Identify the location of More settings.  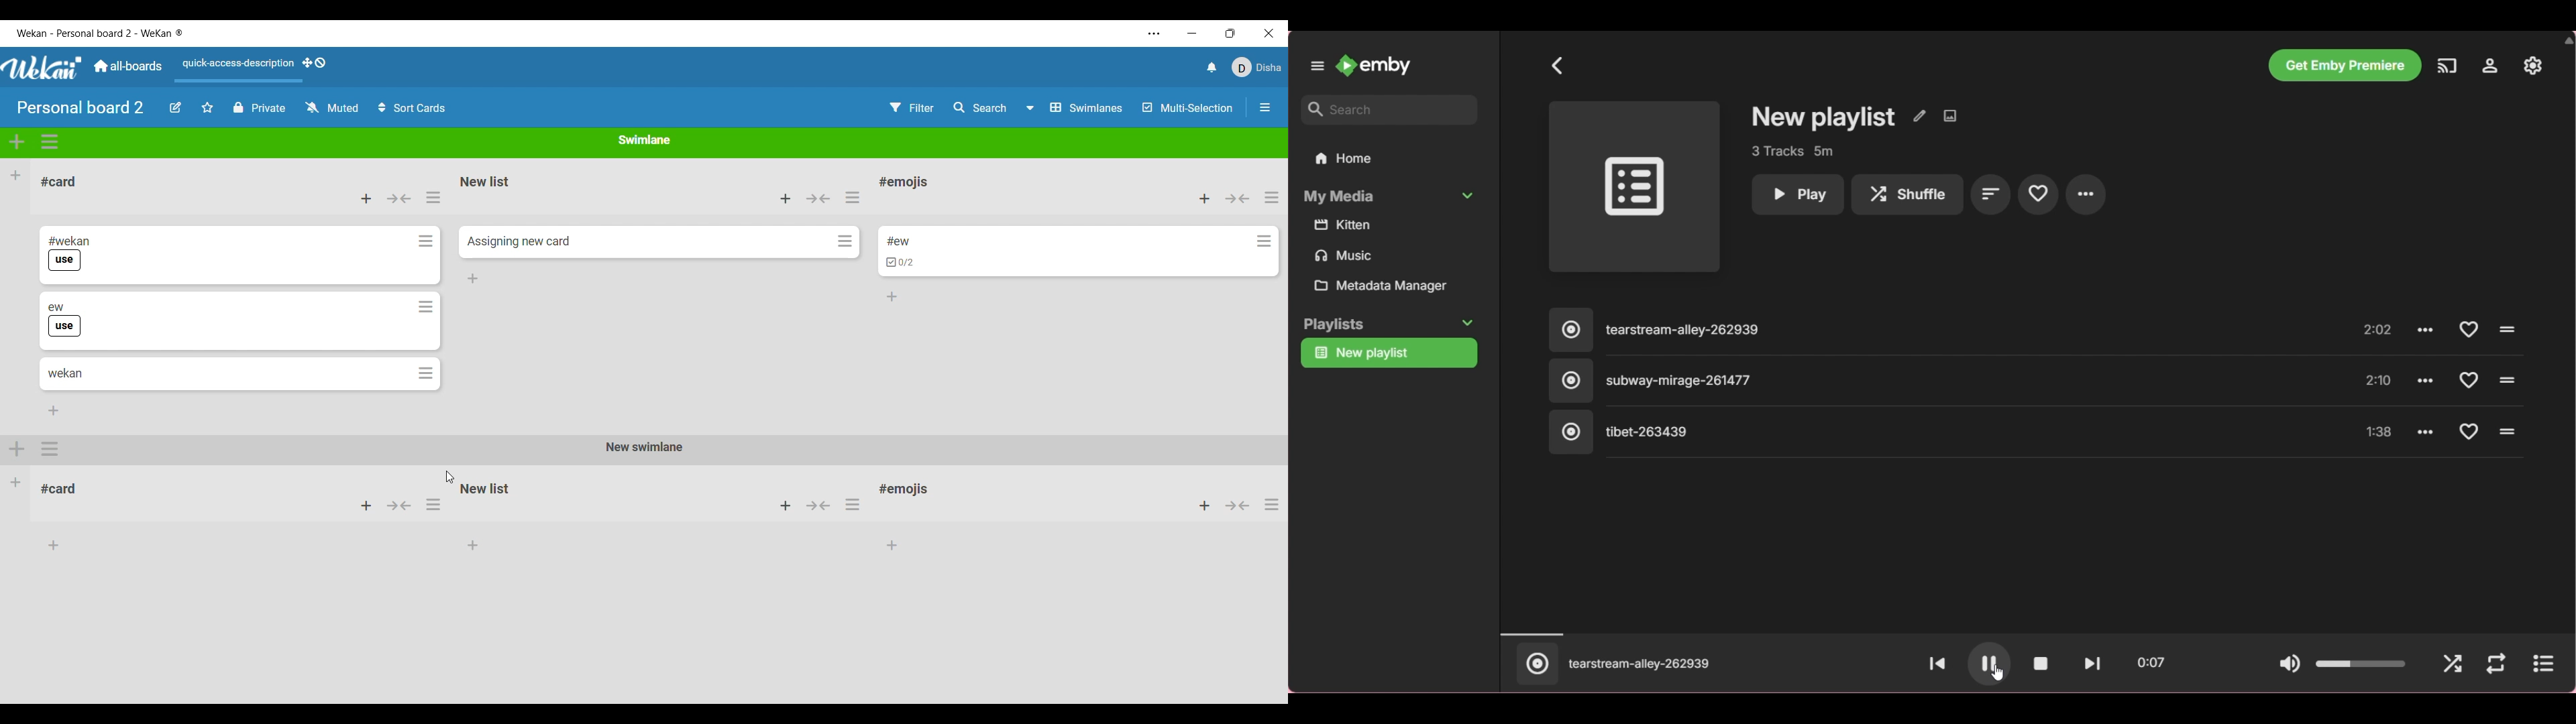
(1155, 34).